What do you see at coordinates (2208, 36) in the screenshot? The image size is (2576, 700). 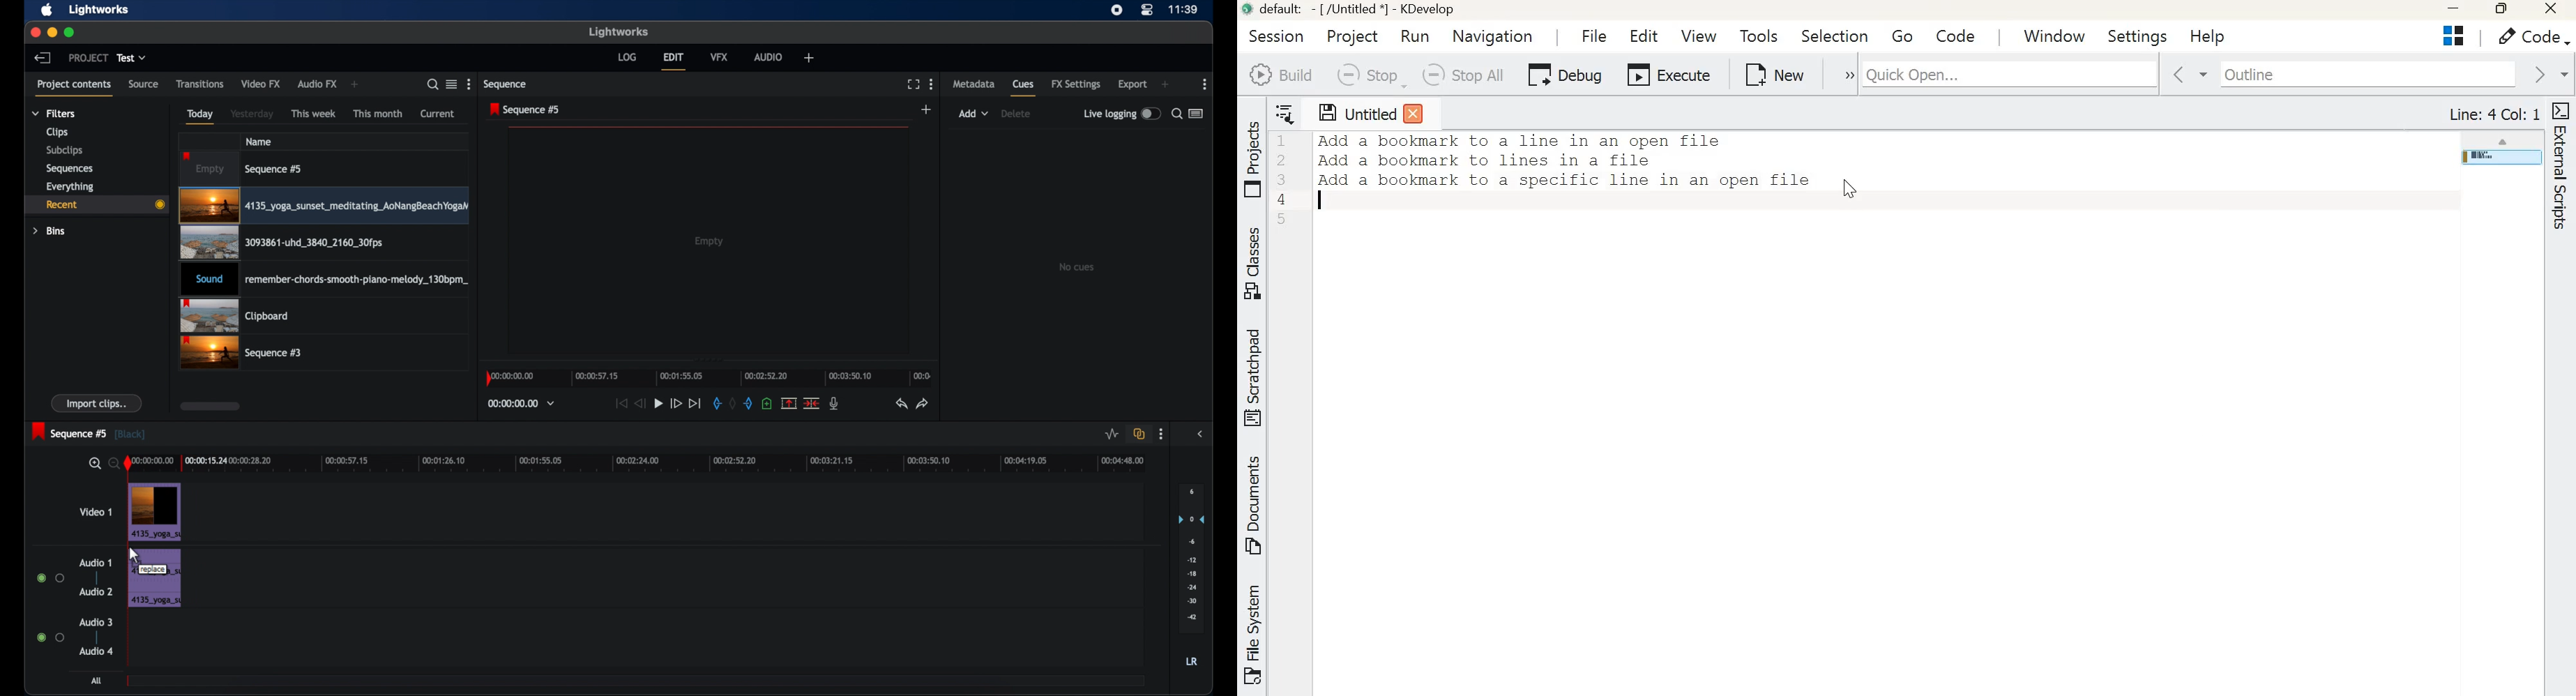 I see `Help` at bounding box center [2208, 36].